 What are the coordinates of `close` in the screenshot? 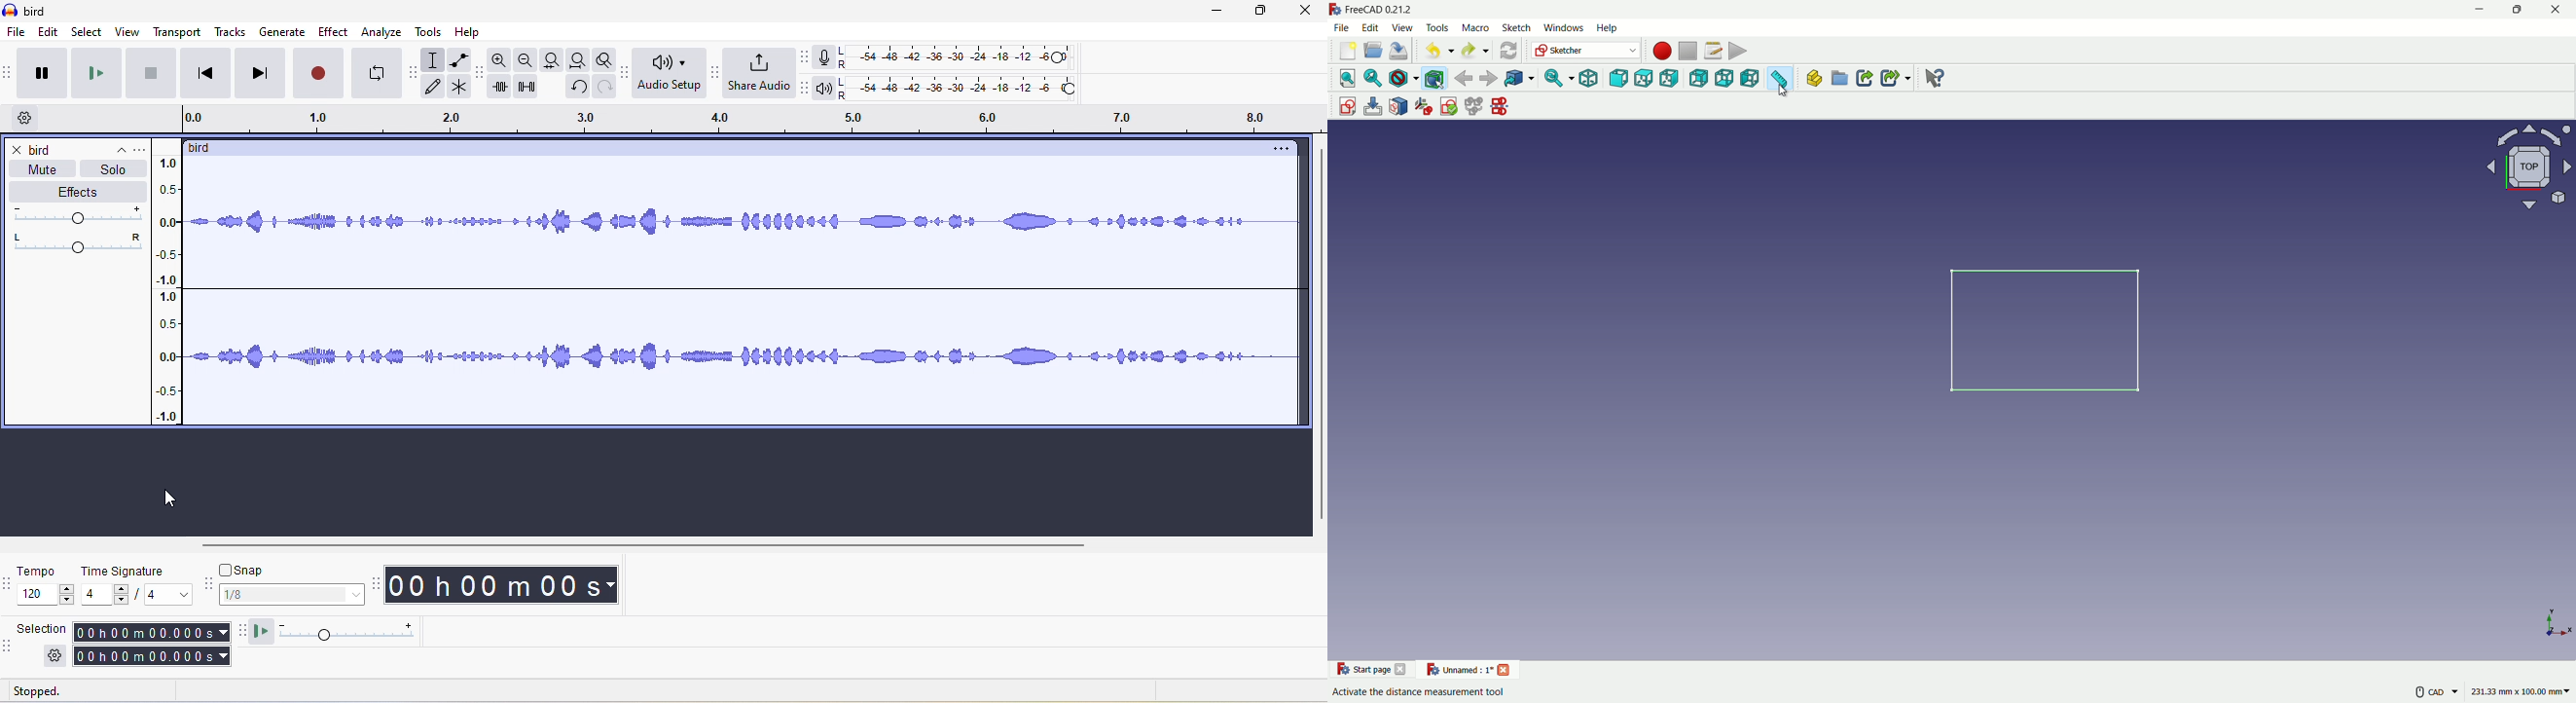 It's located at (1311, 14).